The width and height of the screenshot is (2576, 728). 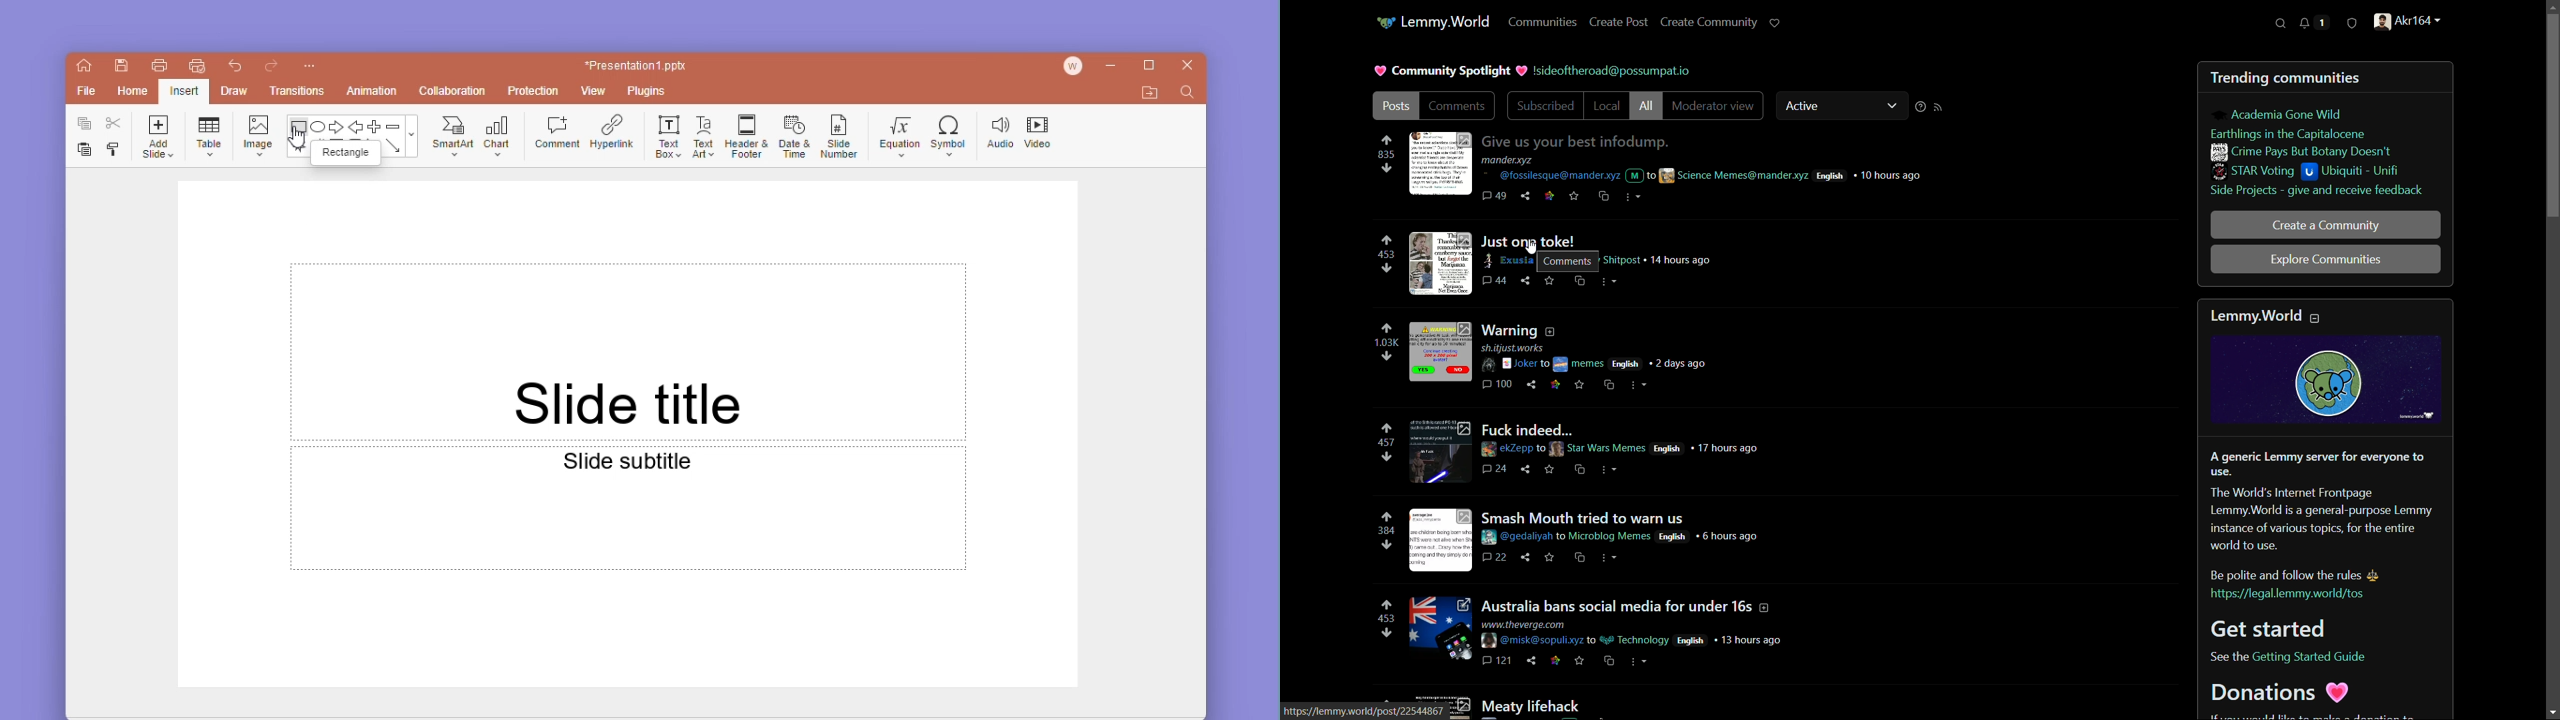 What do you see at coordinates (626, 352) in the screenshot?
I see `slide Title text` at bounding box center [626, 352].